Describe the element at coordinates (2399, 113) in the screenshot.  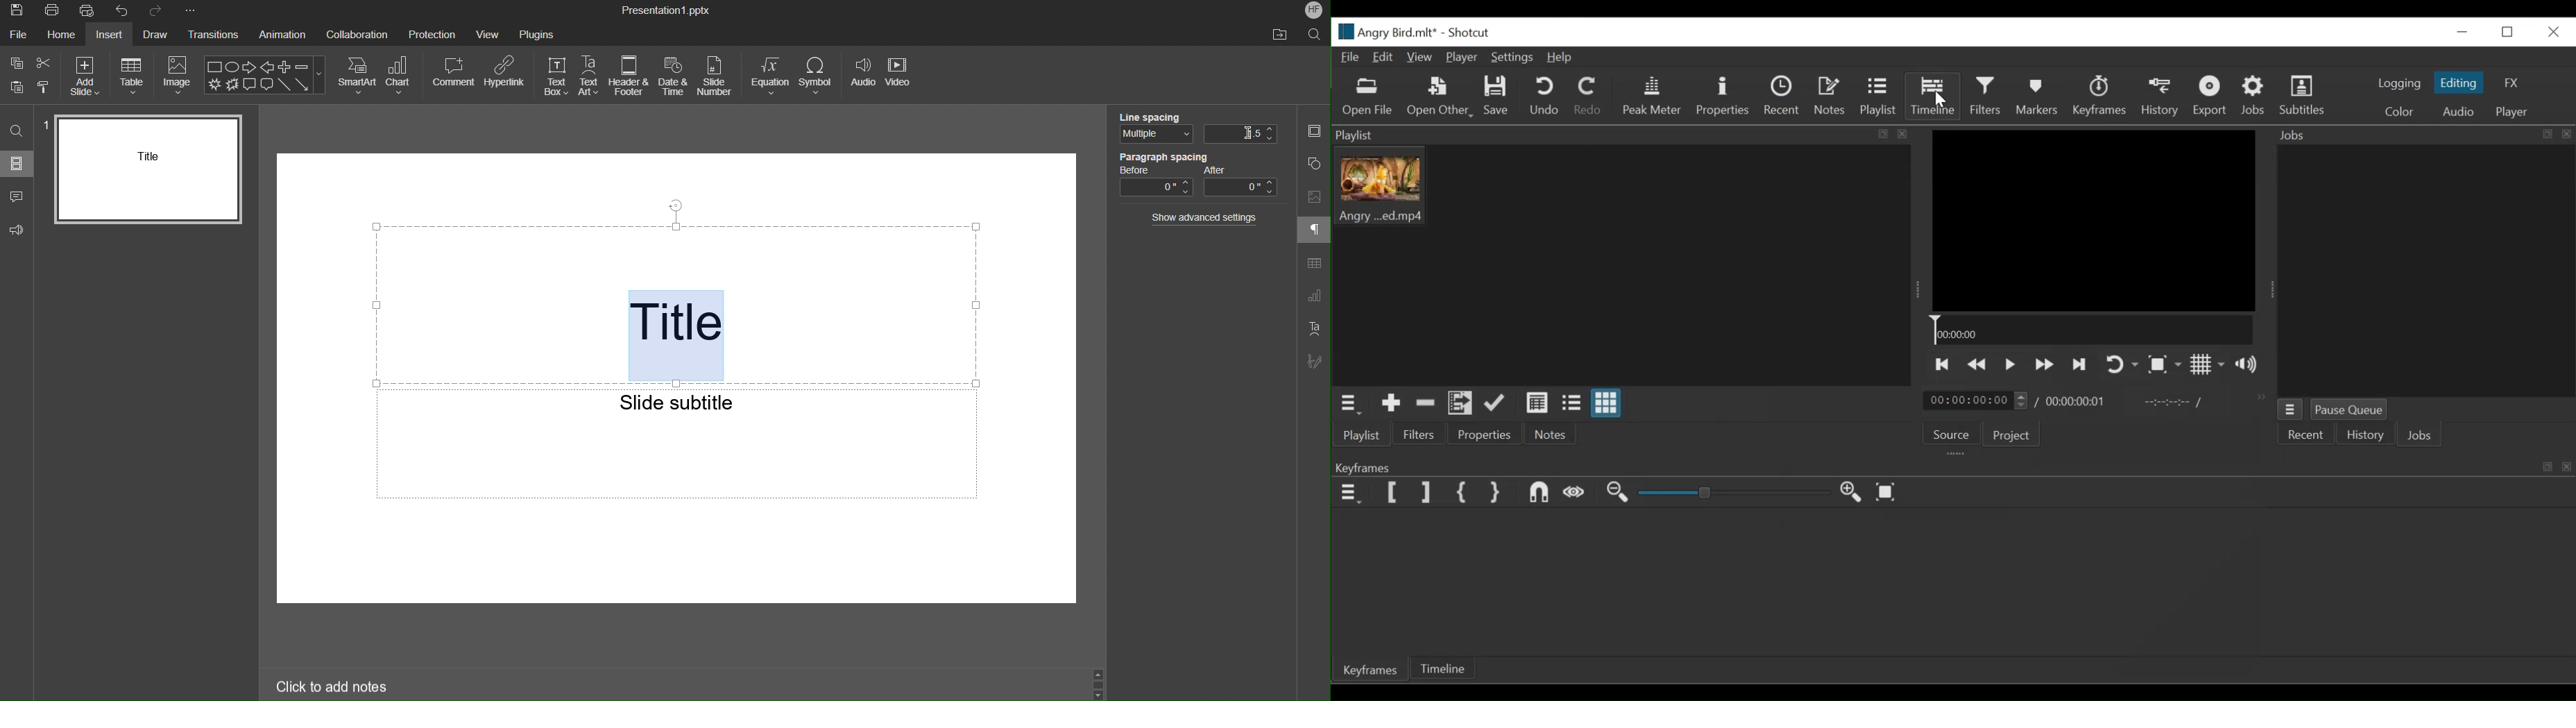
I see `Color` at that location.